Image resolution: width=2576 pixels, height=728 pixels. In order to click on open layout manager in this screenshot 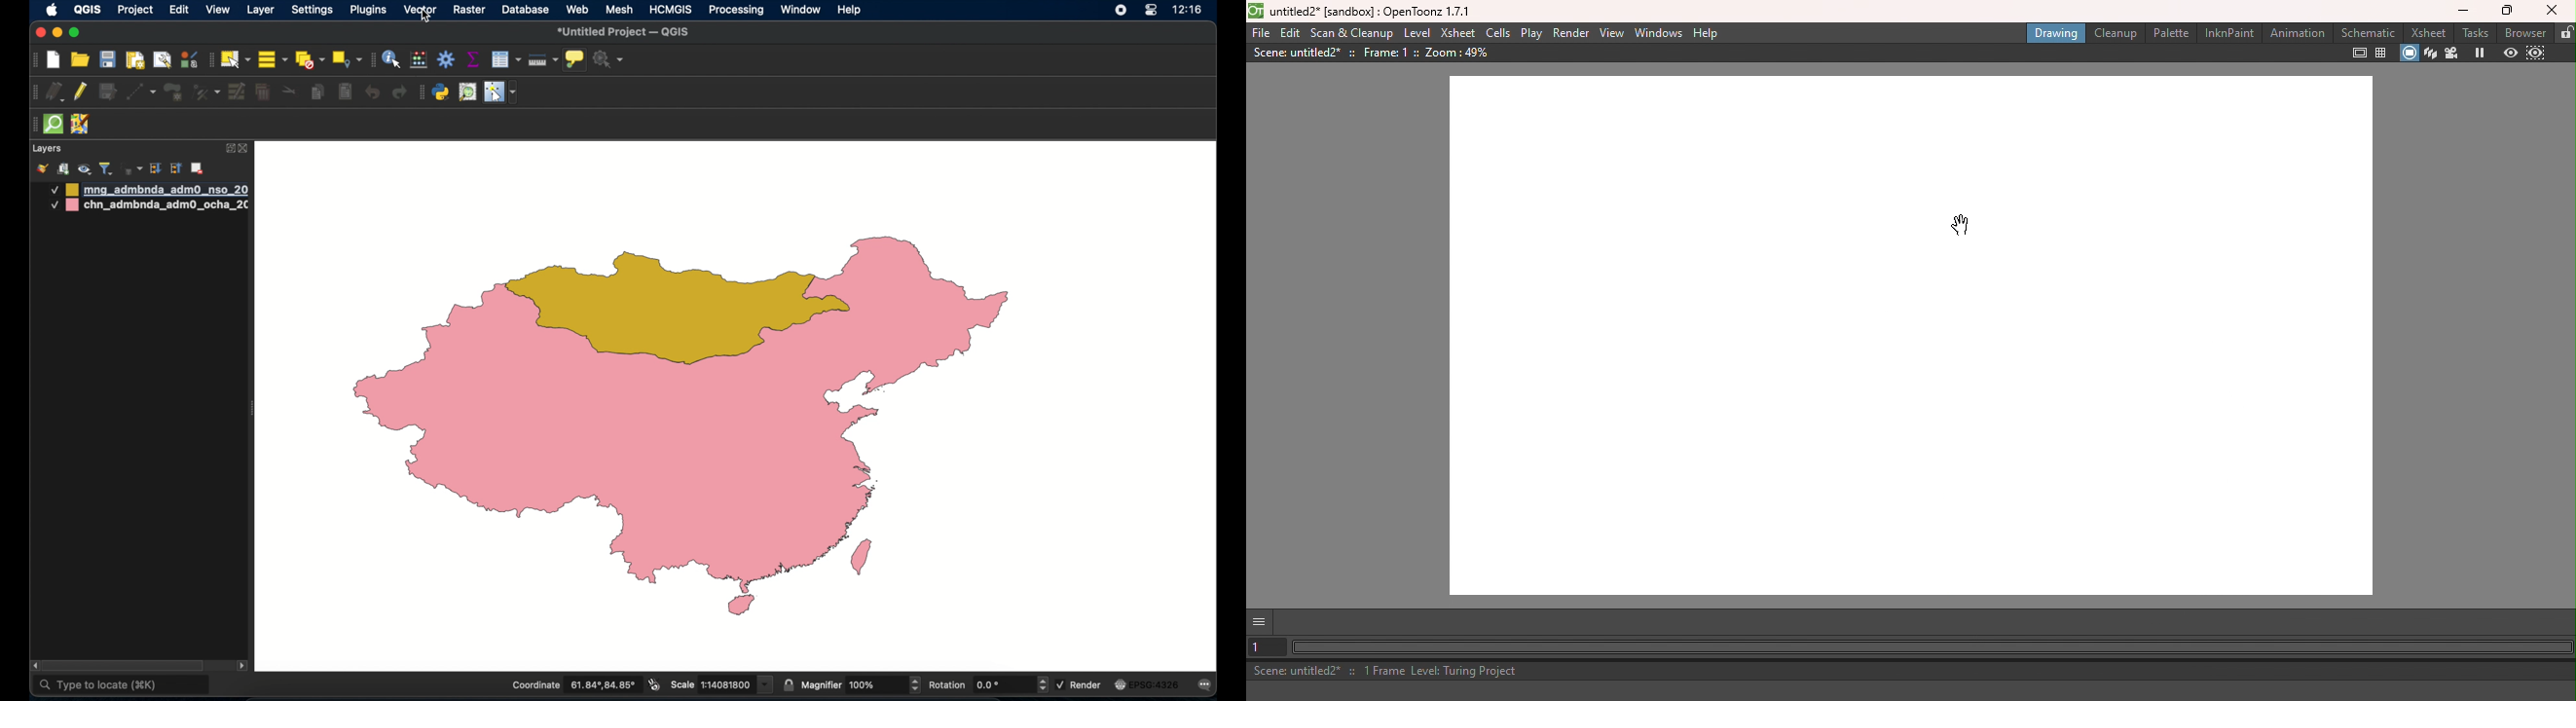, I will do `click(162, 60)`.